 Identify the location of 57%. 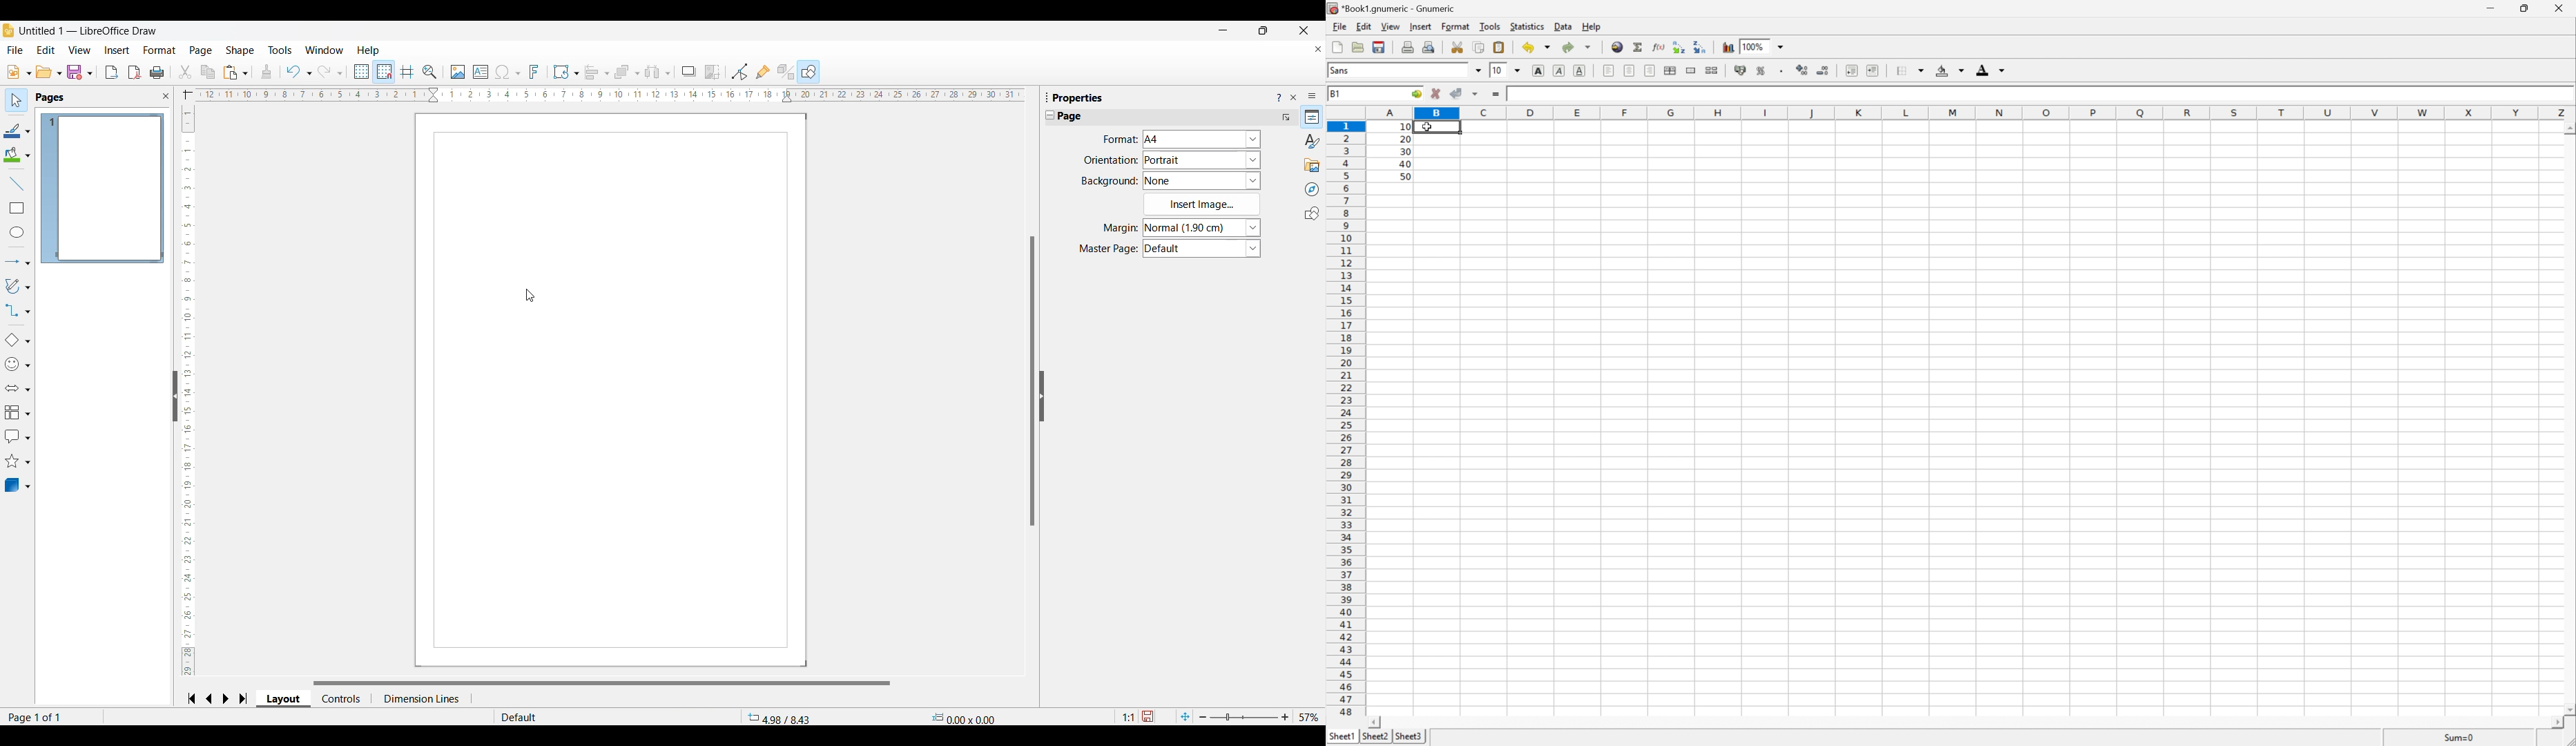
(1309, 717).